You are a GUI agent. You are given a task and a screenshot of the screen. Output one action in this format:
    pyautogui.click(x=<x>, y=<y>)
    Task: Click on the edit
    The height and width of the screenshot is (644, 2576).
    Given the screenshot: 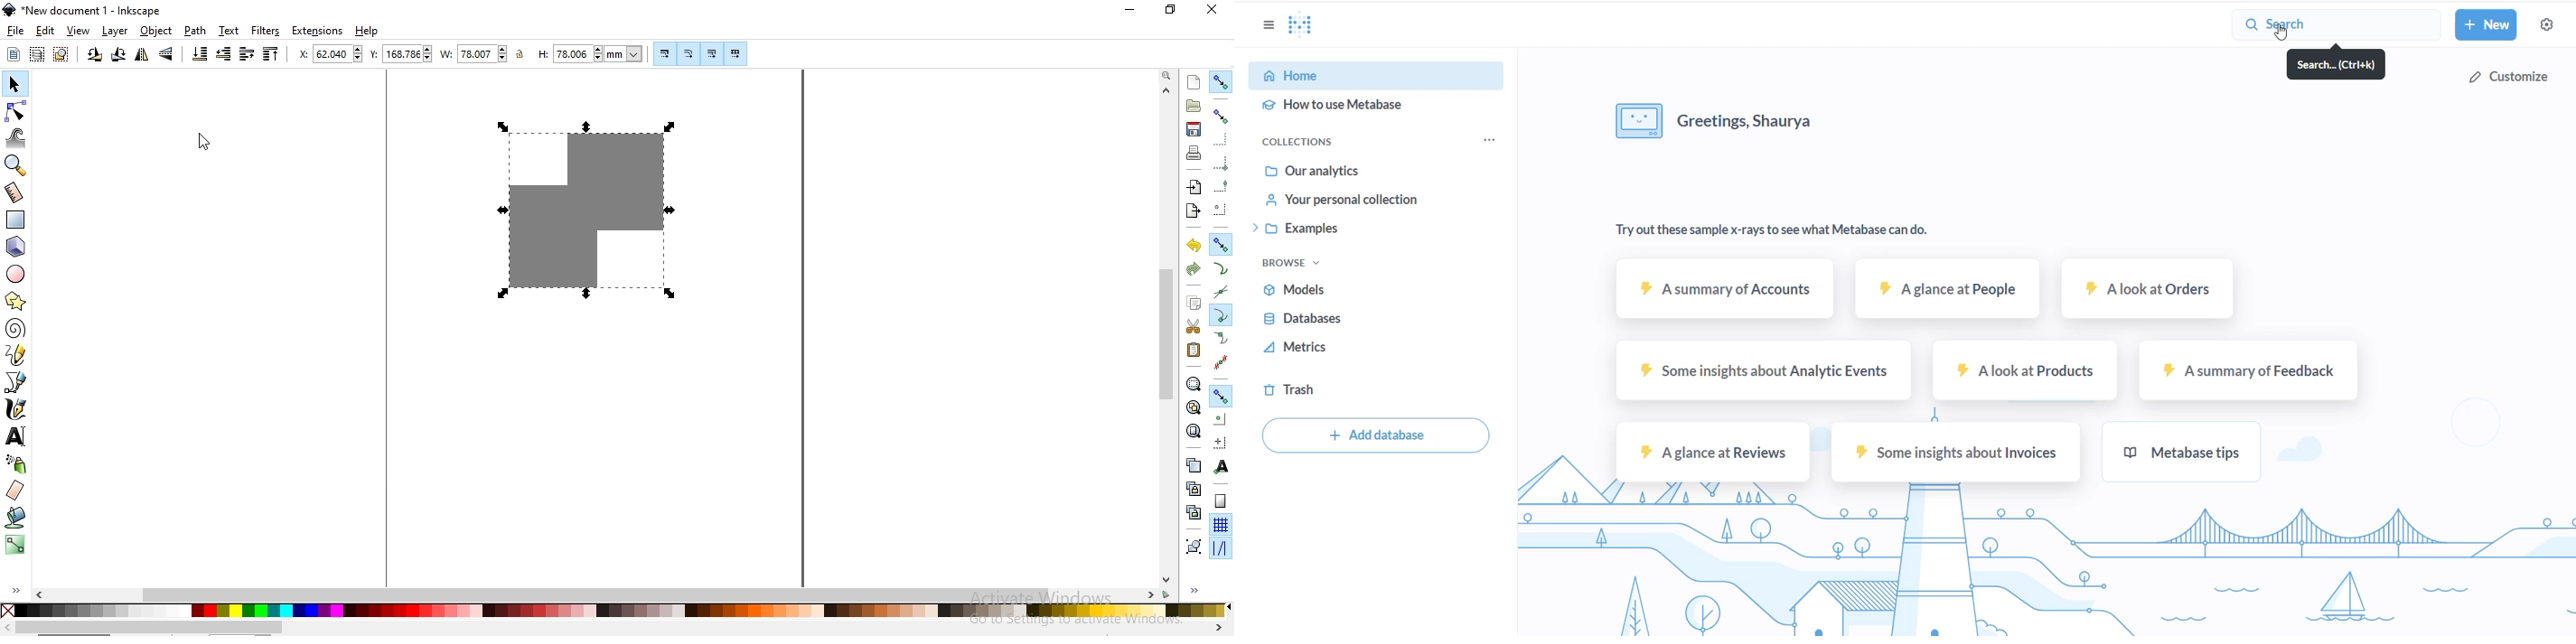 What is the action you would take?
    pyautogui.click(x=44, y=31)
    